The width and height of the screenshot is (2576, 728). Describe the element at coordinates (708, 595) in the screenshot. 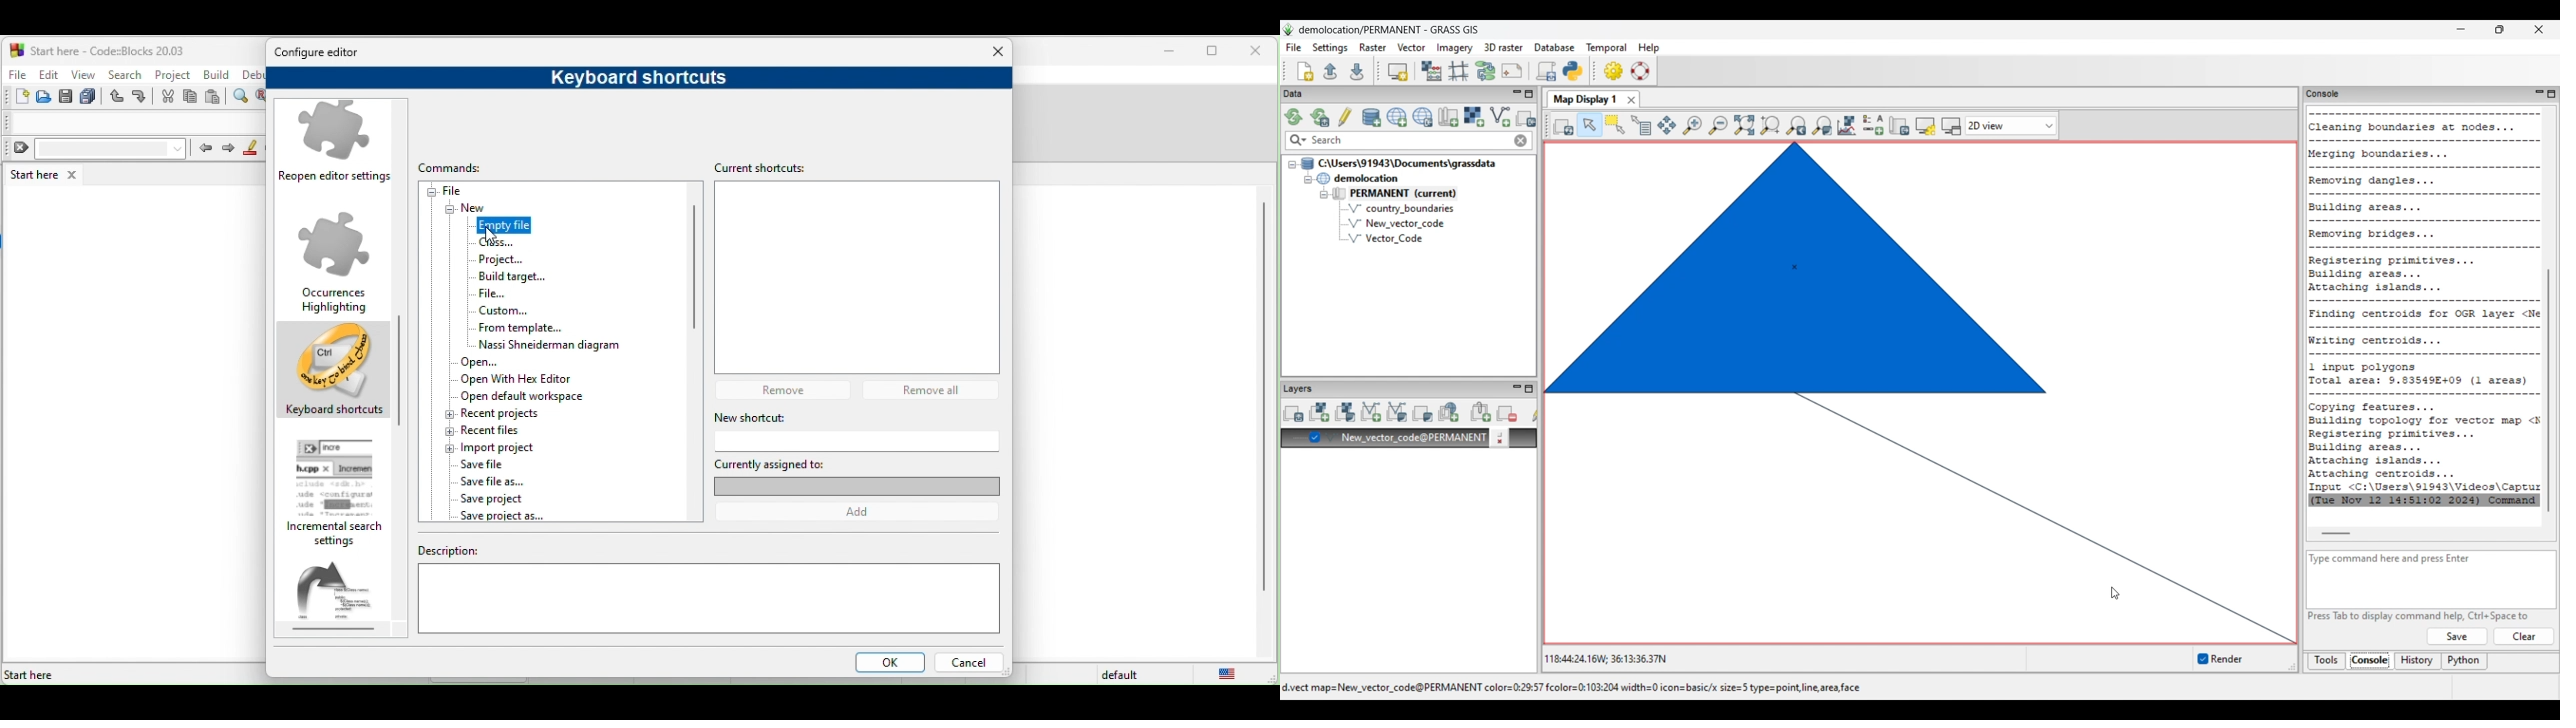

I see `description` at that location.